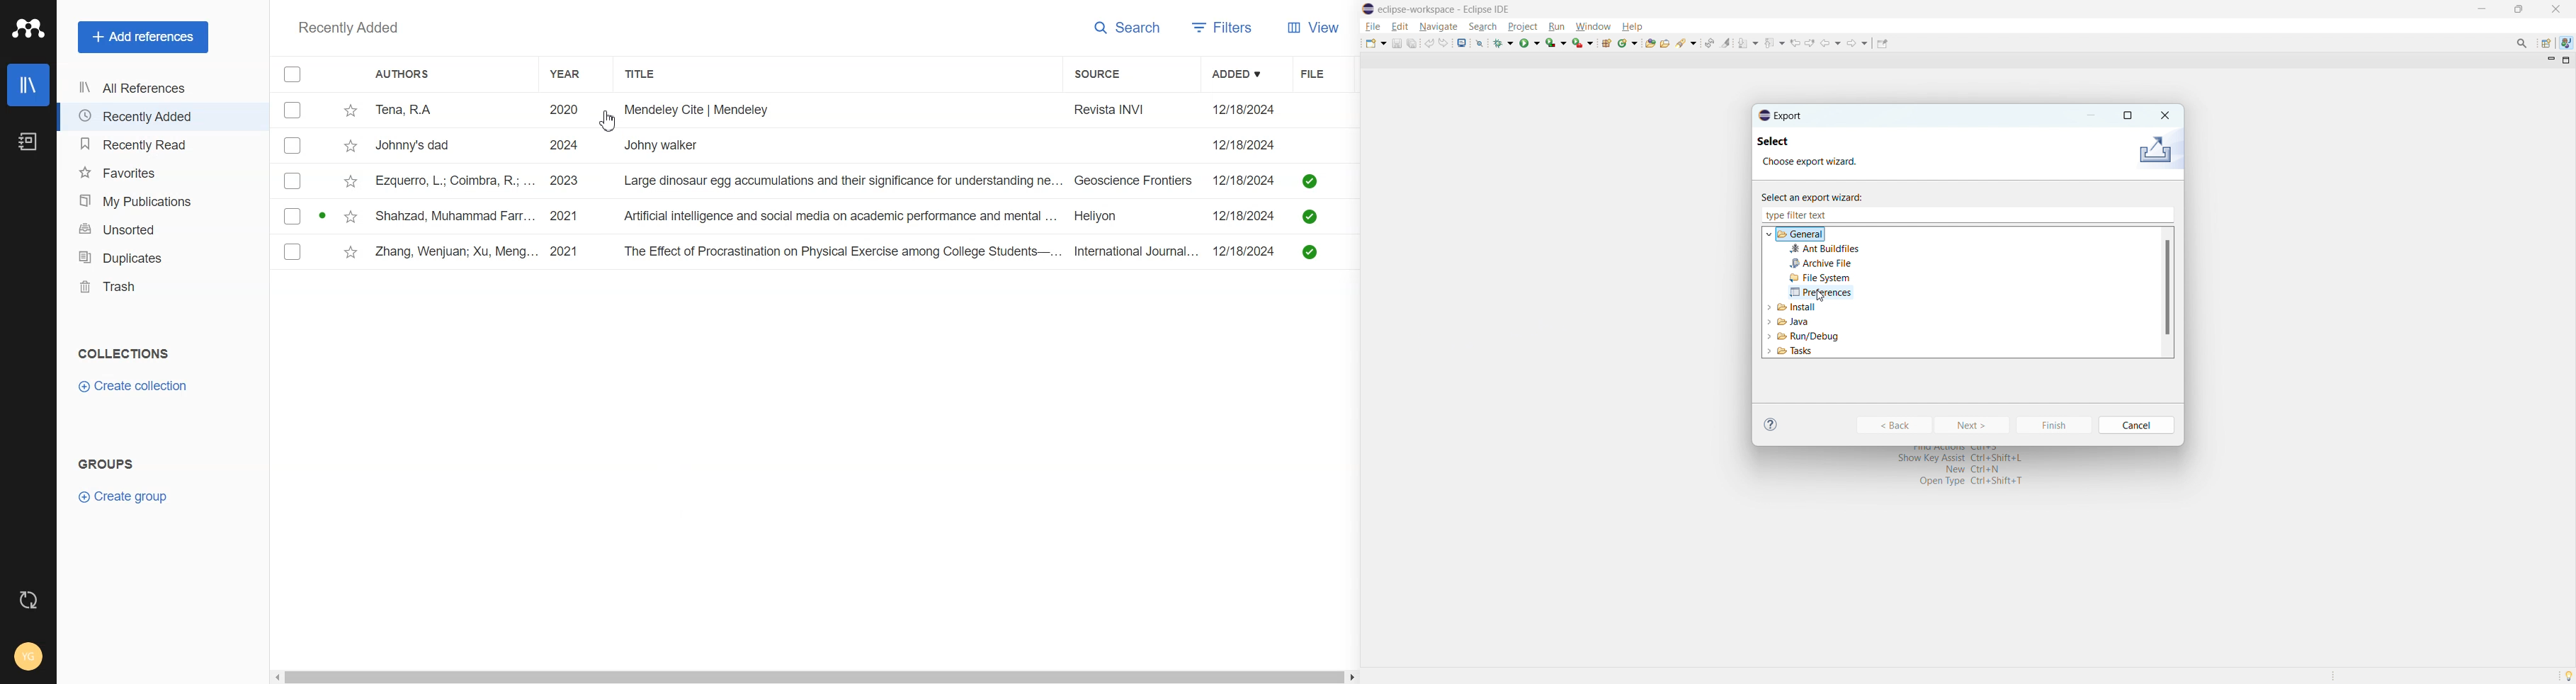  I want to click on COLLECTIONS, so click(125, 353).